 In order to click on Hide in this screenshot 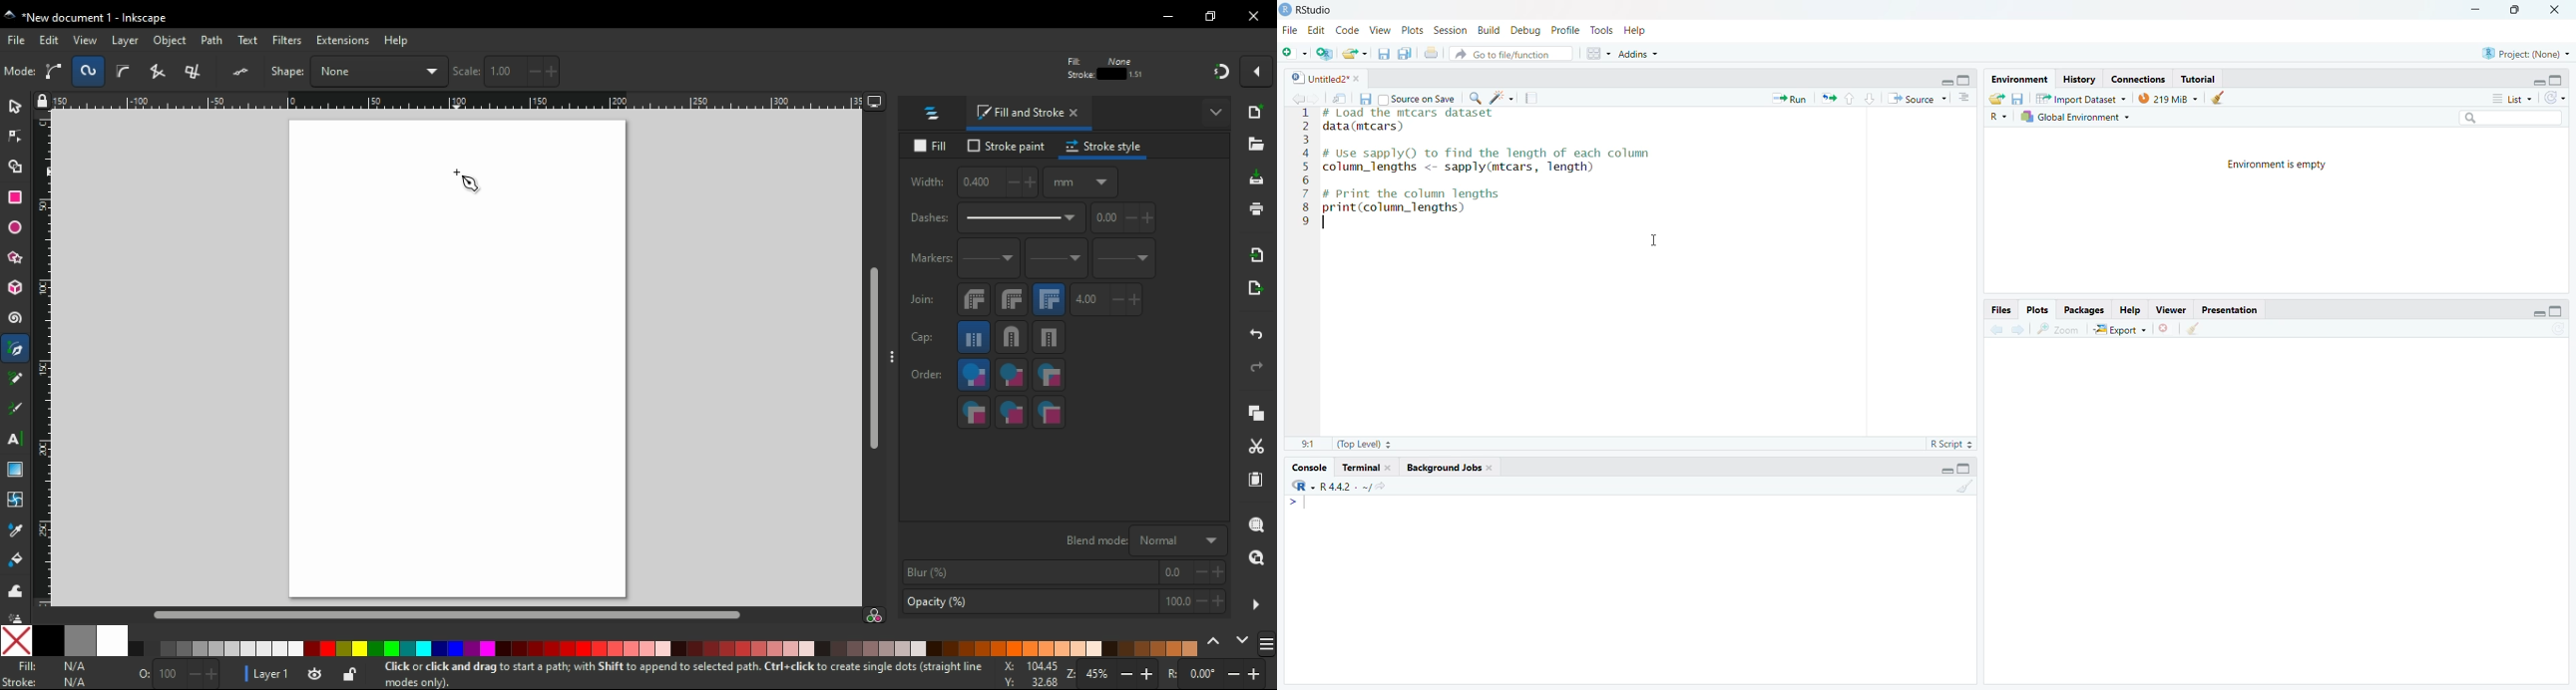, I will do `click(2540, 313)`.